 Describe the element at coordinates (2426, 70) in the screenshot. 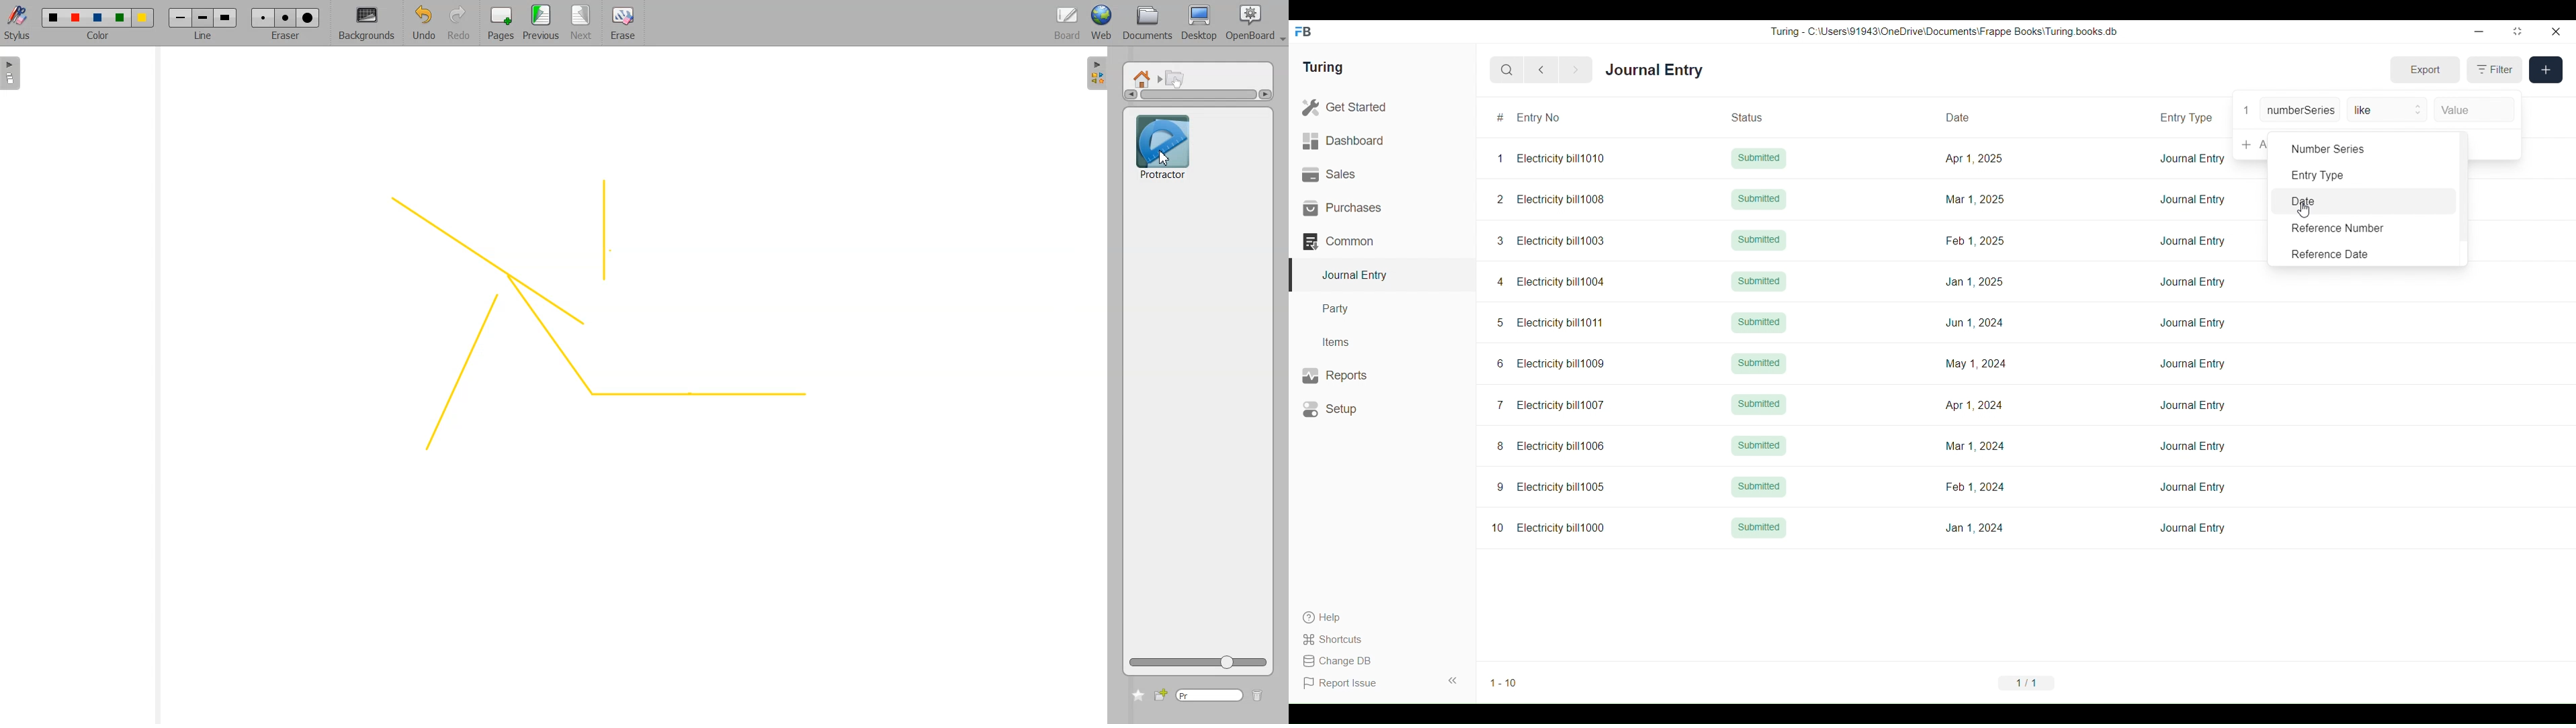

I see `Export` at that location.